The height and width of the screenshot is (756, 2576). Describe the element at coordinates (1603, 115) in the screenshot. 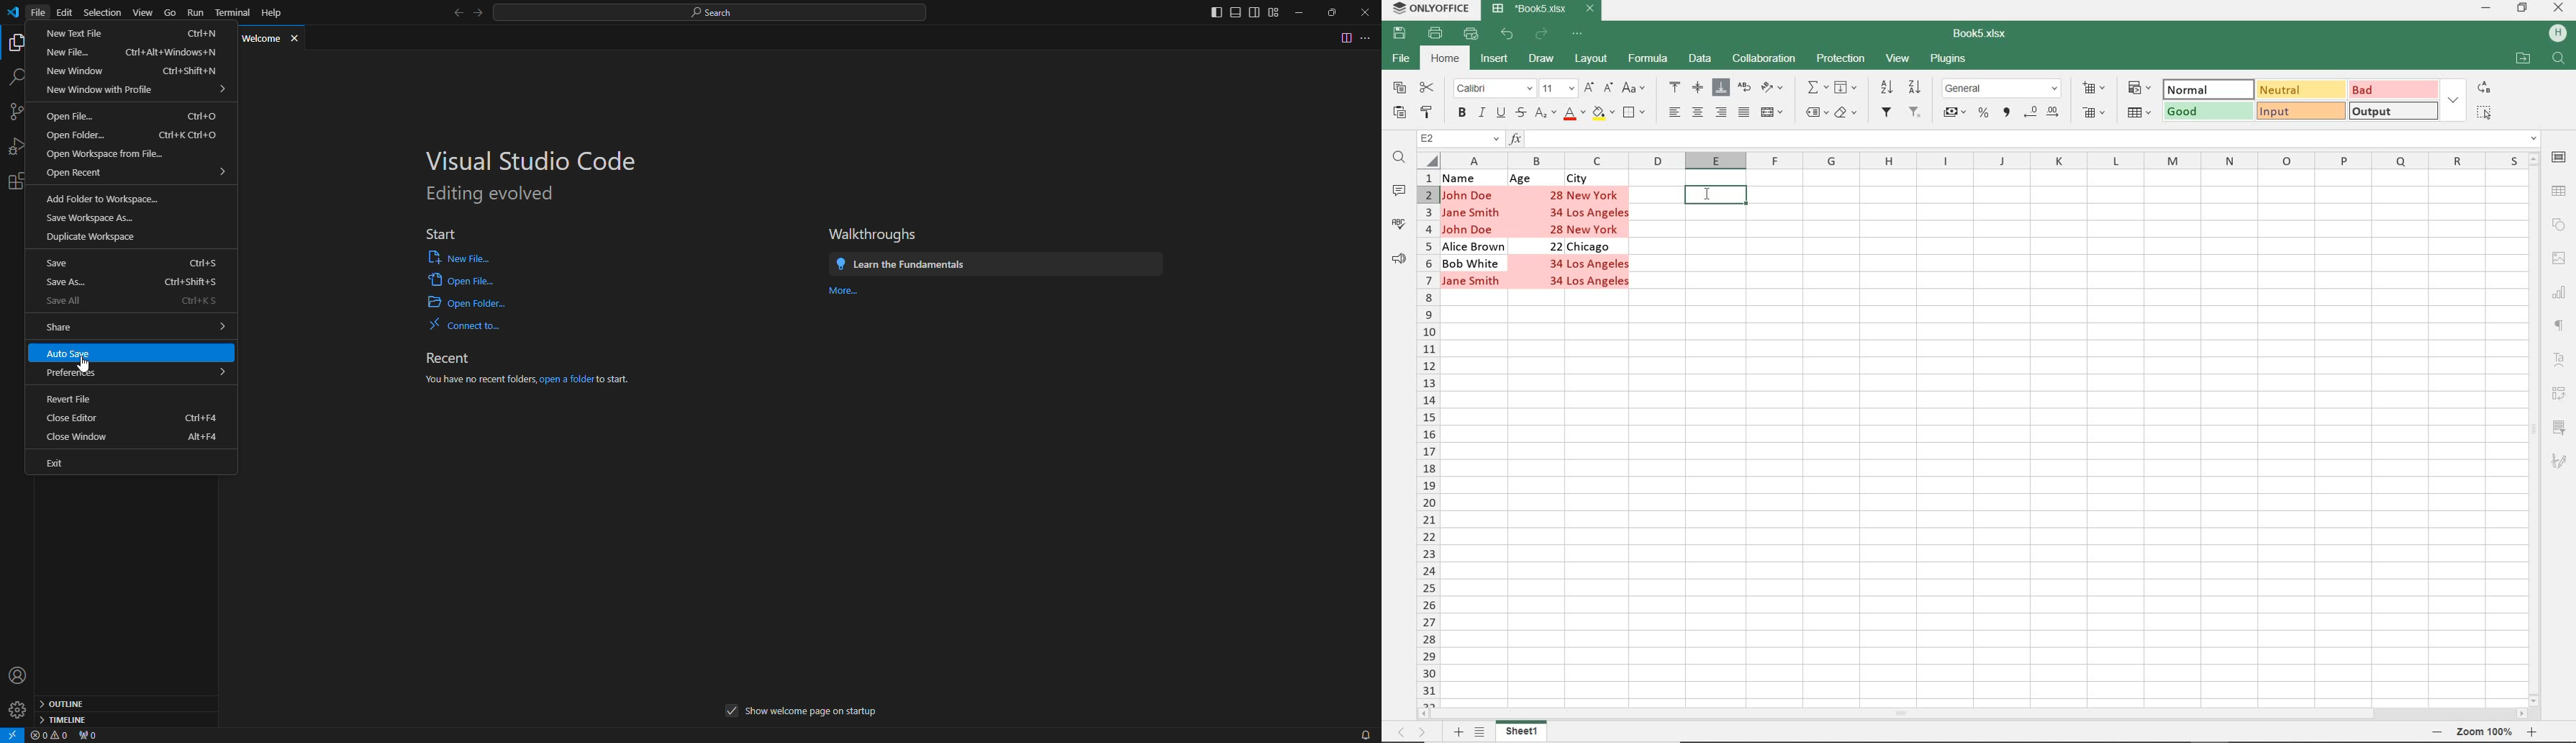

I see `FILL COLOR` at that location.